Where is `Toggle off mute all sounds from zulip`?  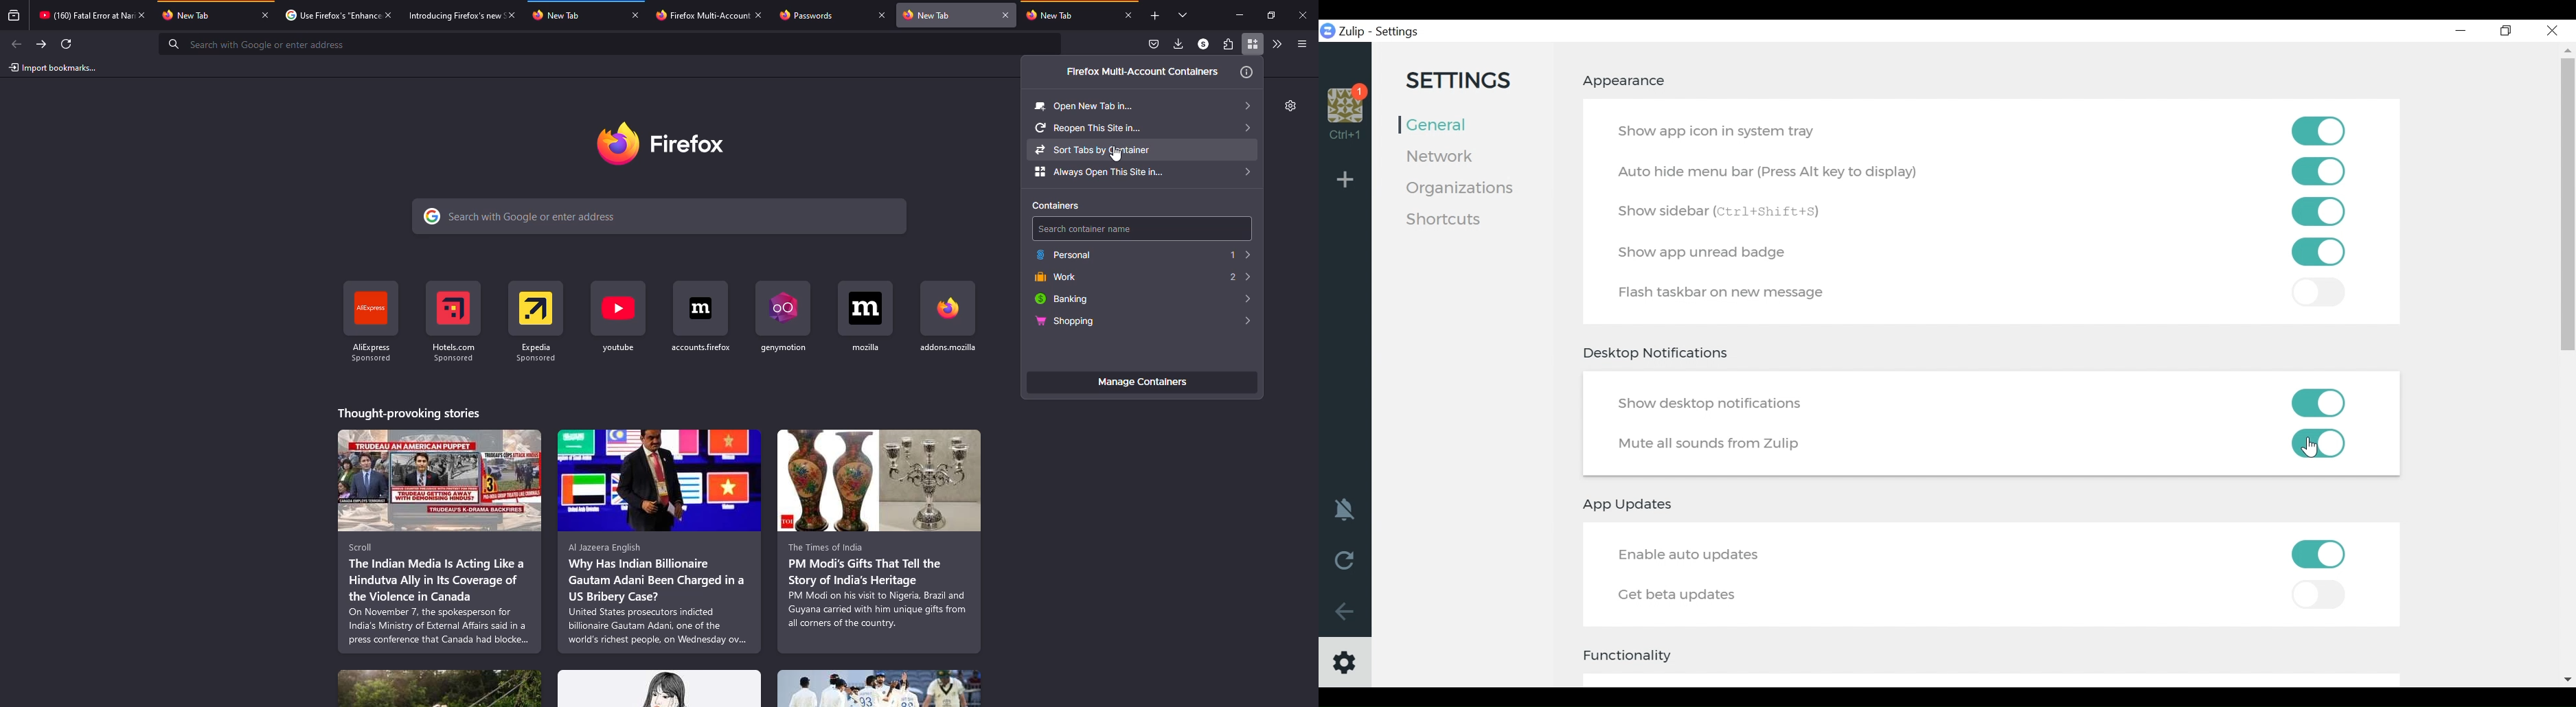
Toggle off mute all sounds from zulip is located at coordinates (2321, 444).